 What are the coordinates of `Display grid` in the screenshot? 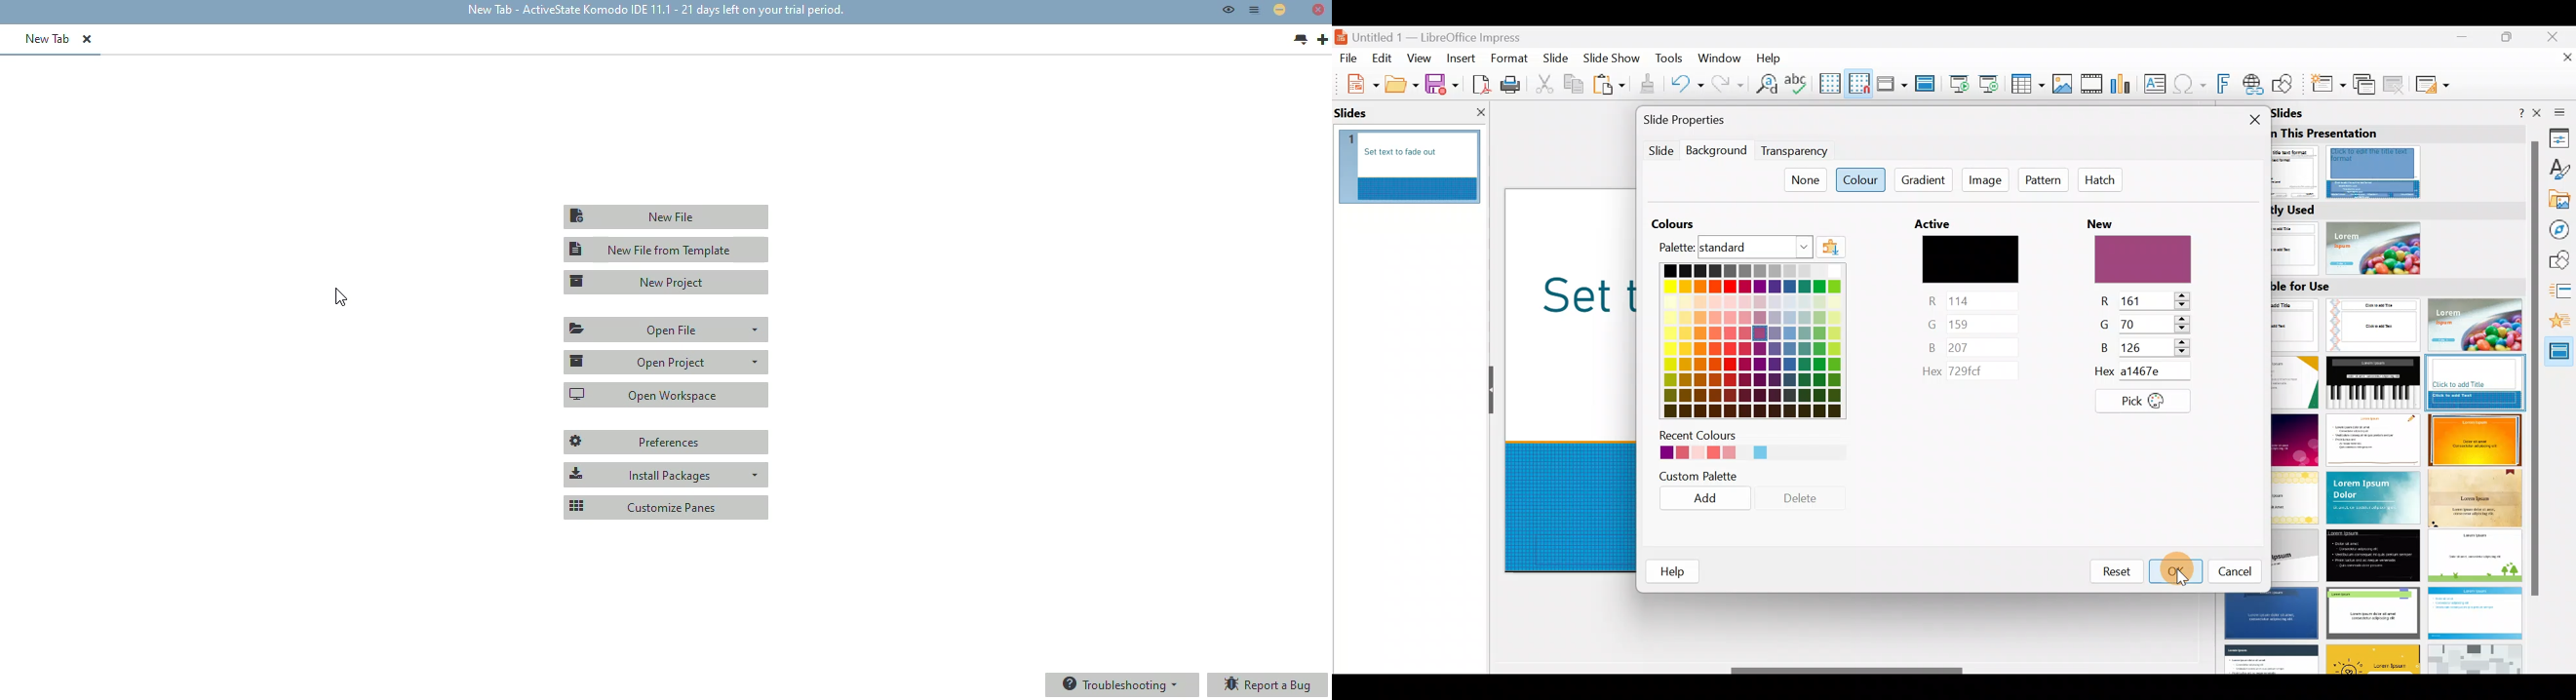 It's located at (1829, 82).